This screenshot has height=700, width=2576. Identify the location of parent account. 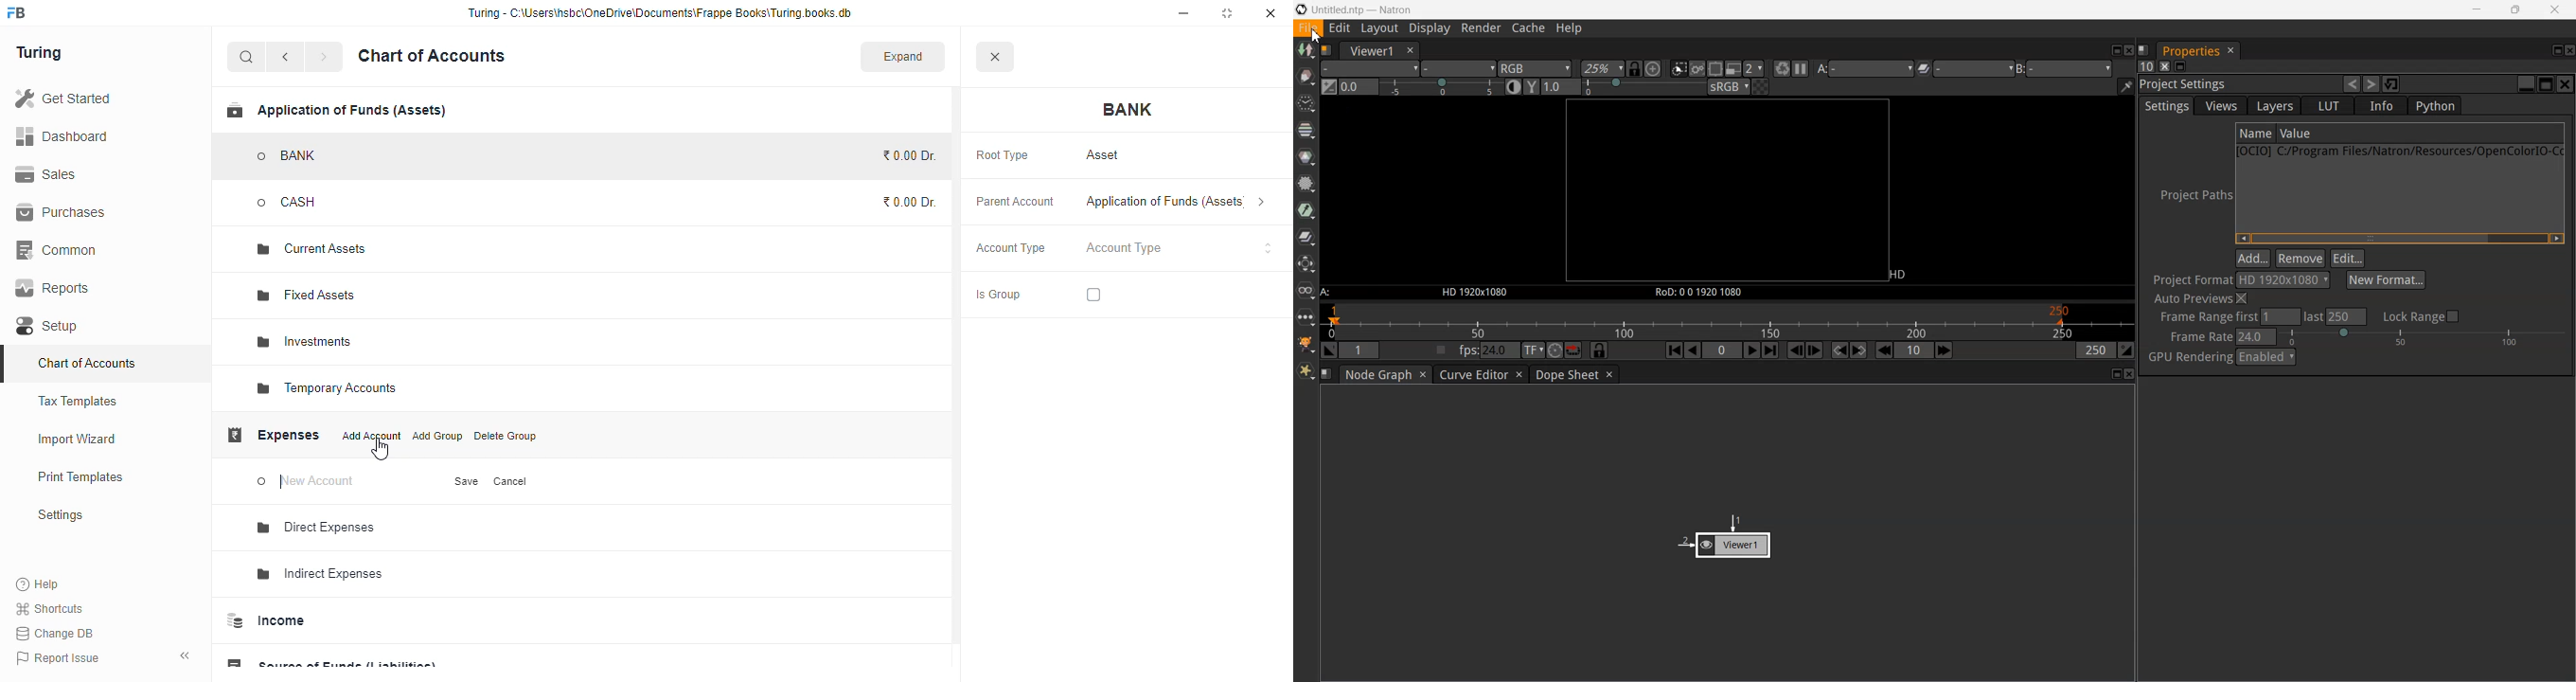
(1016, 203).